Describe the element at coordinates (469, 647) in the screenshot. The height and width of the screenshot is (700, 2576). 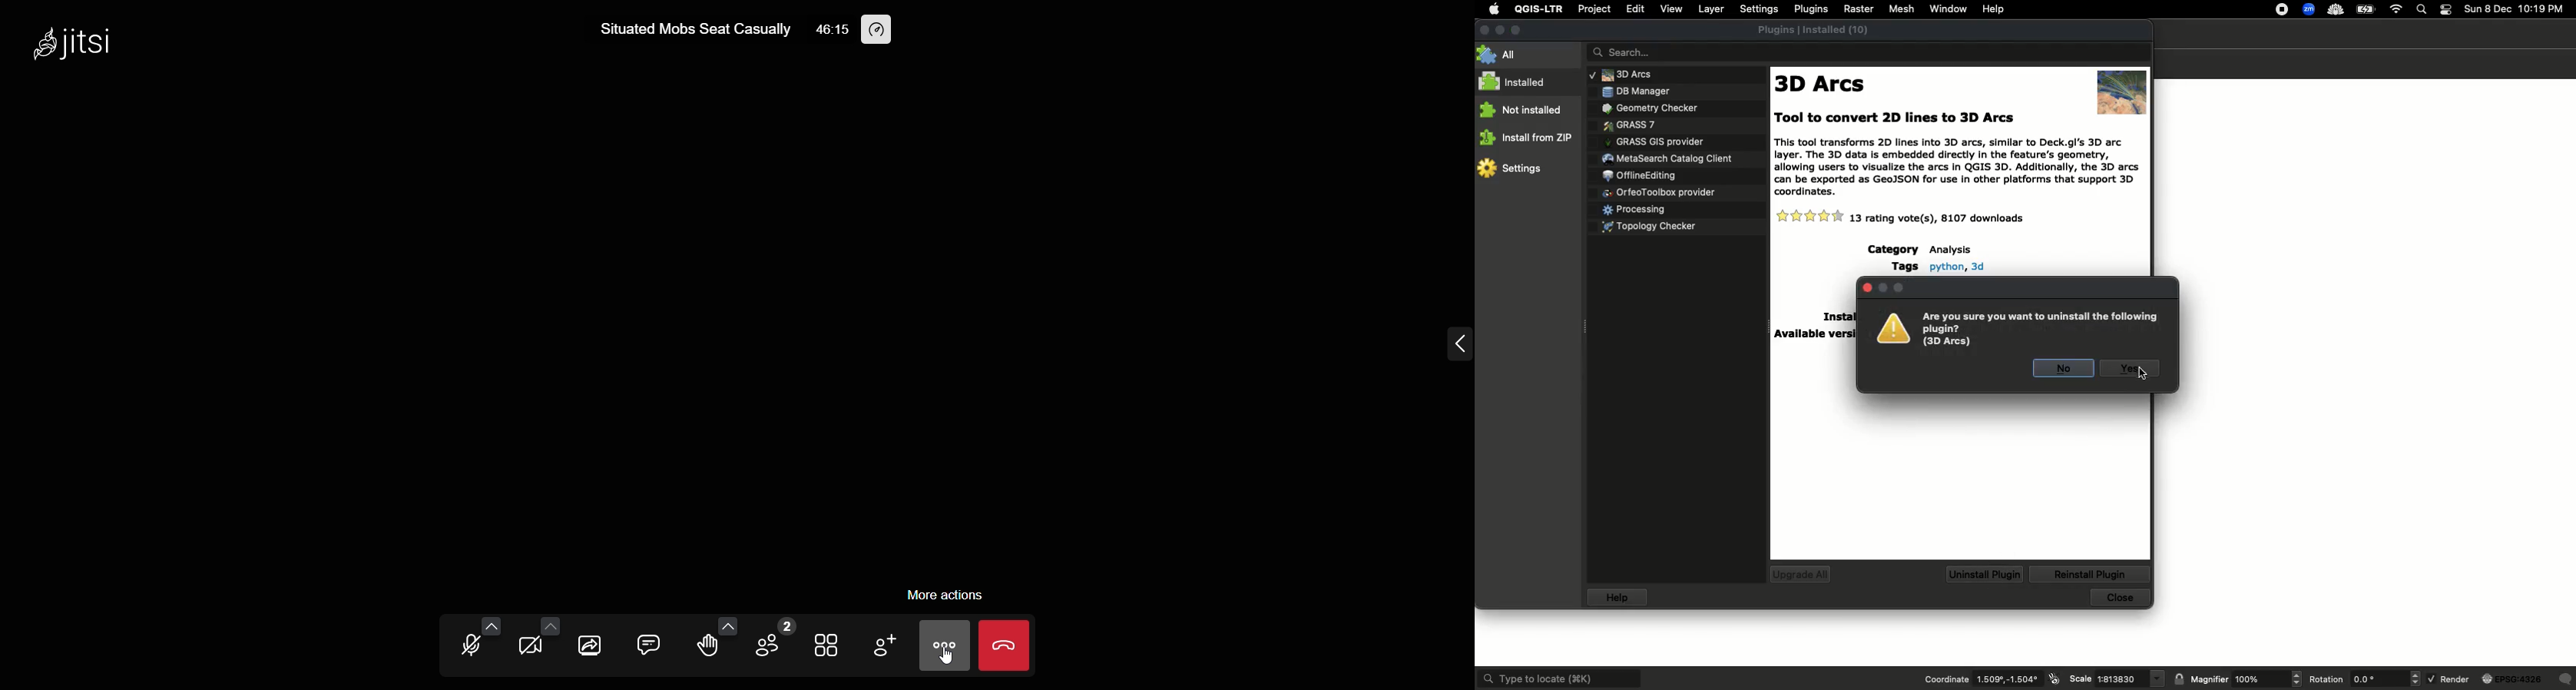
I see `microphone` at that location.